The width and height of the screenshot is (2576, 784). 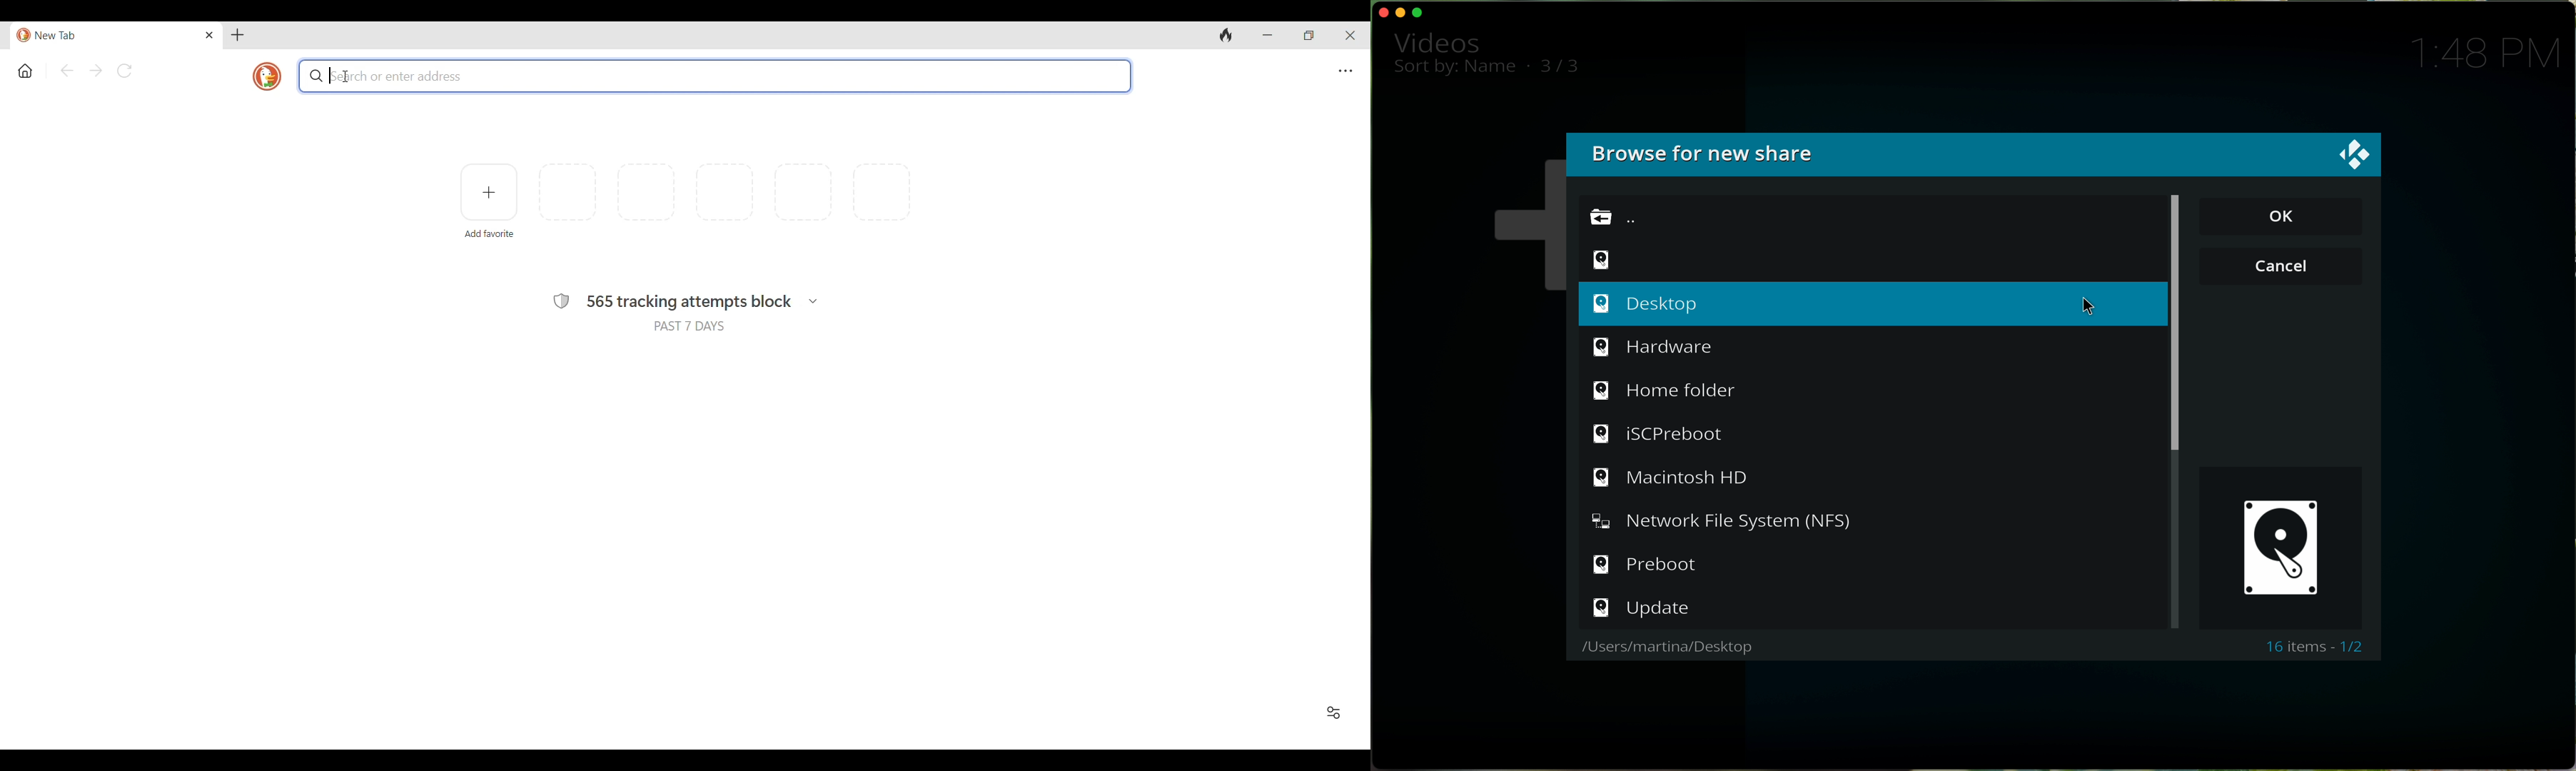 I want to click on Show interface in a smaller tab, so click(x=1309, y=36).